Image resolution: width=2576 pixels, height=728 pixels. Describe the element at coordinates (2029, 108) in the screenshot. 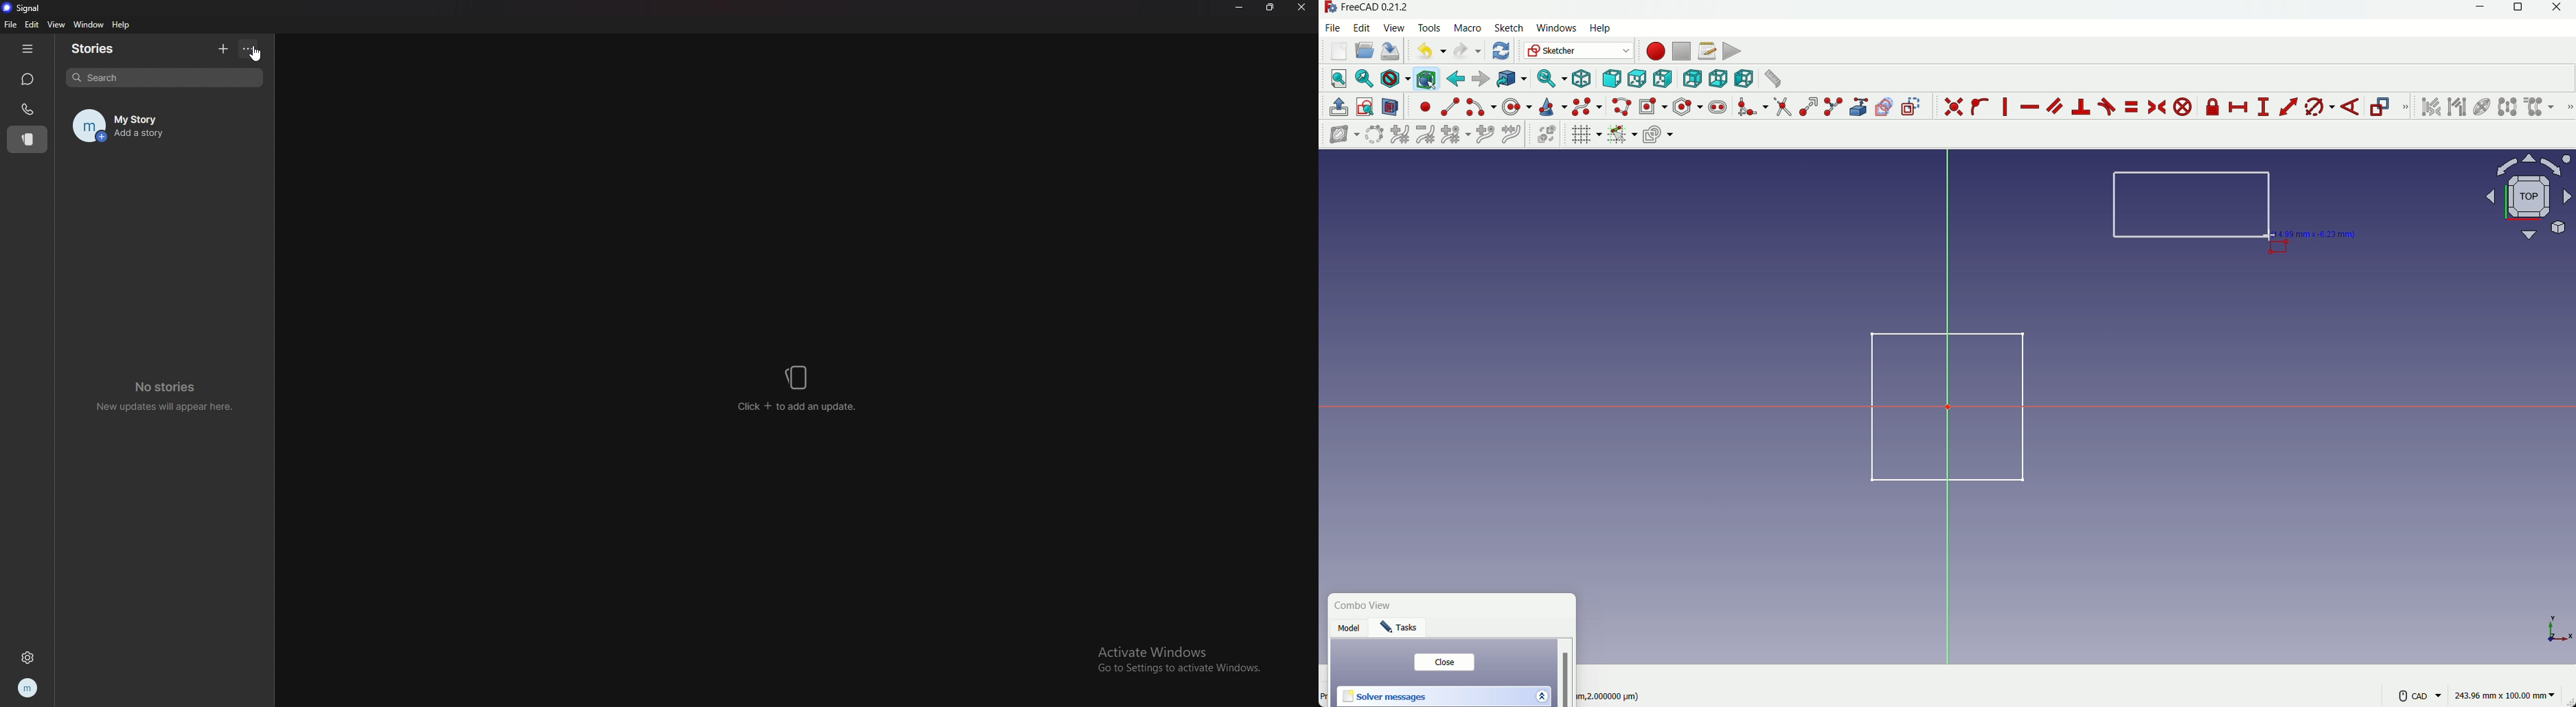

I see `constraint horizontal` at that location.